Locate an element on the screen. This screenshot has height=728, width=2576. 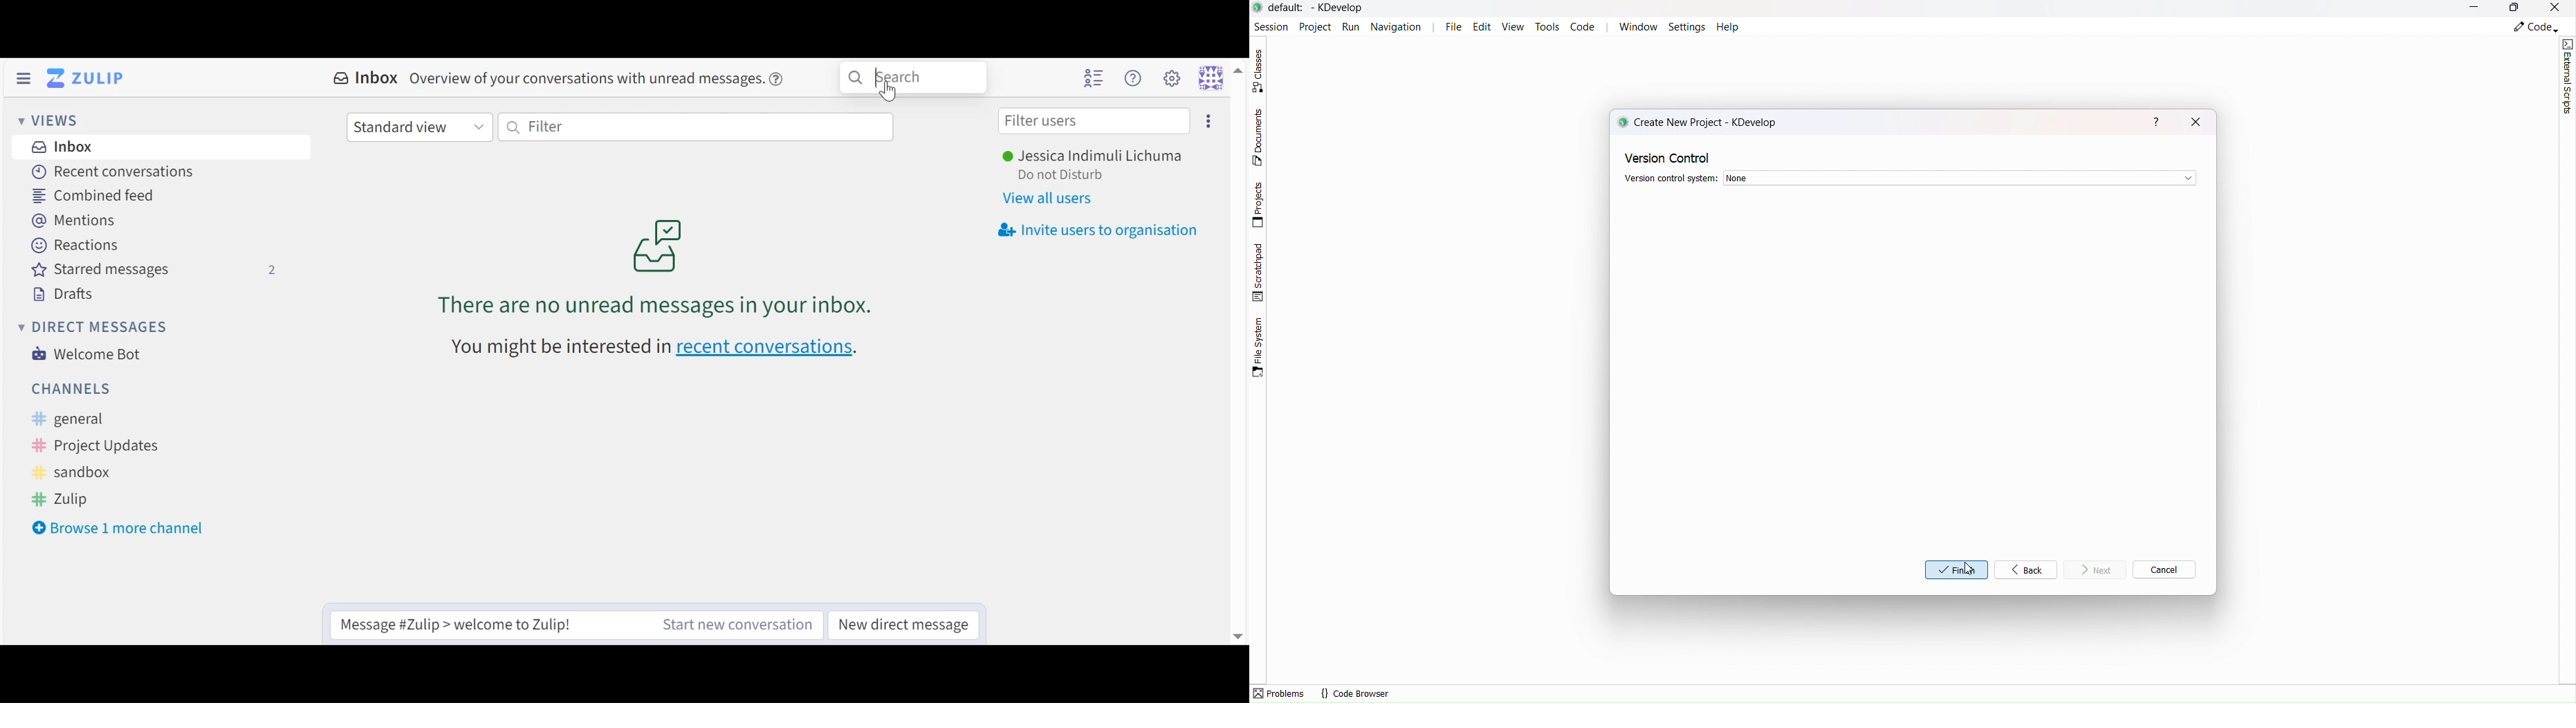
Filter search by text is located at coordinates (703, 127).